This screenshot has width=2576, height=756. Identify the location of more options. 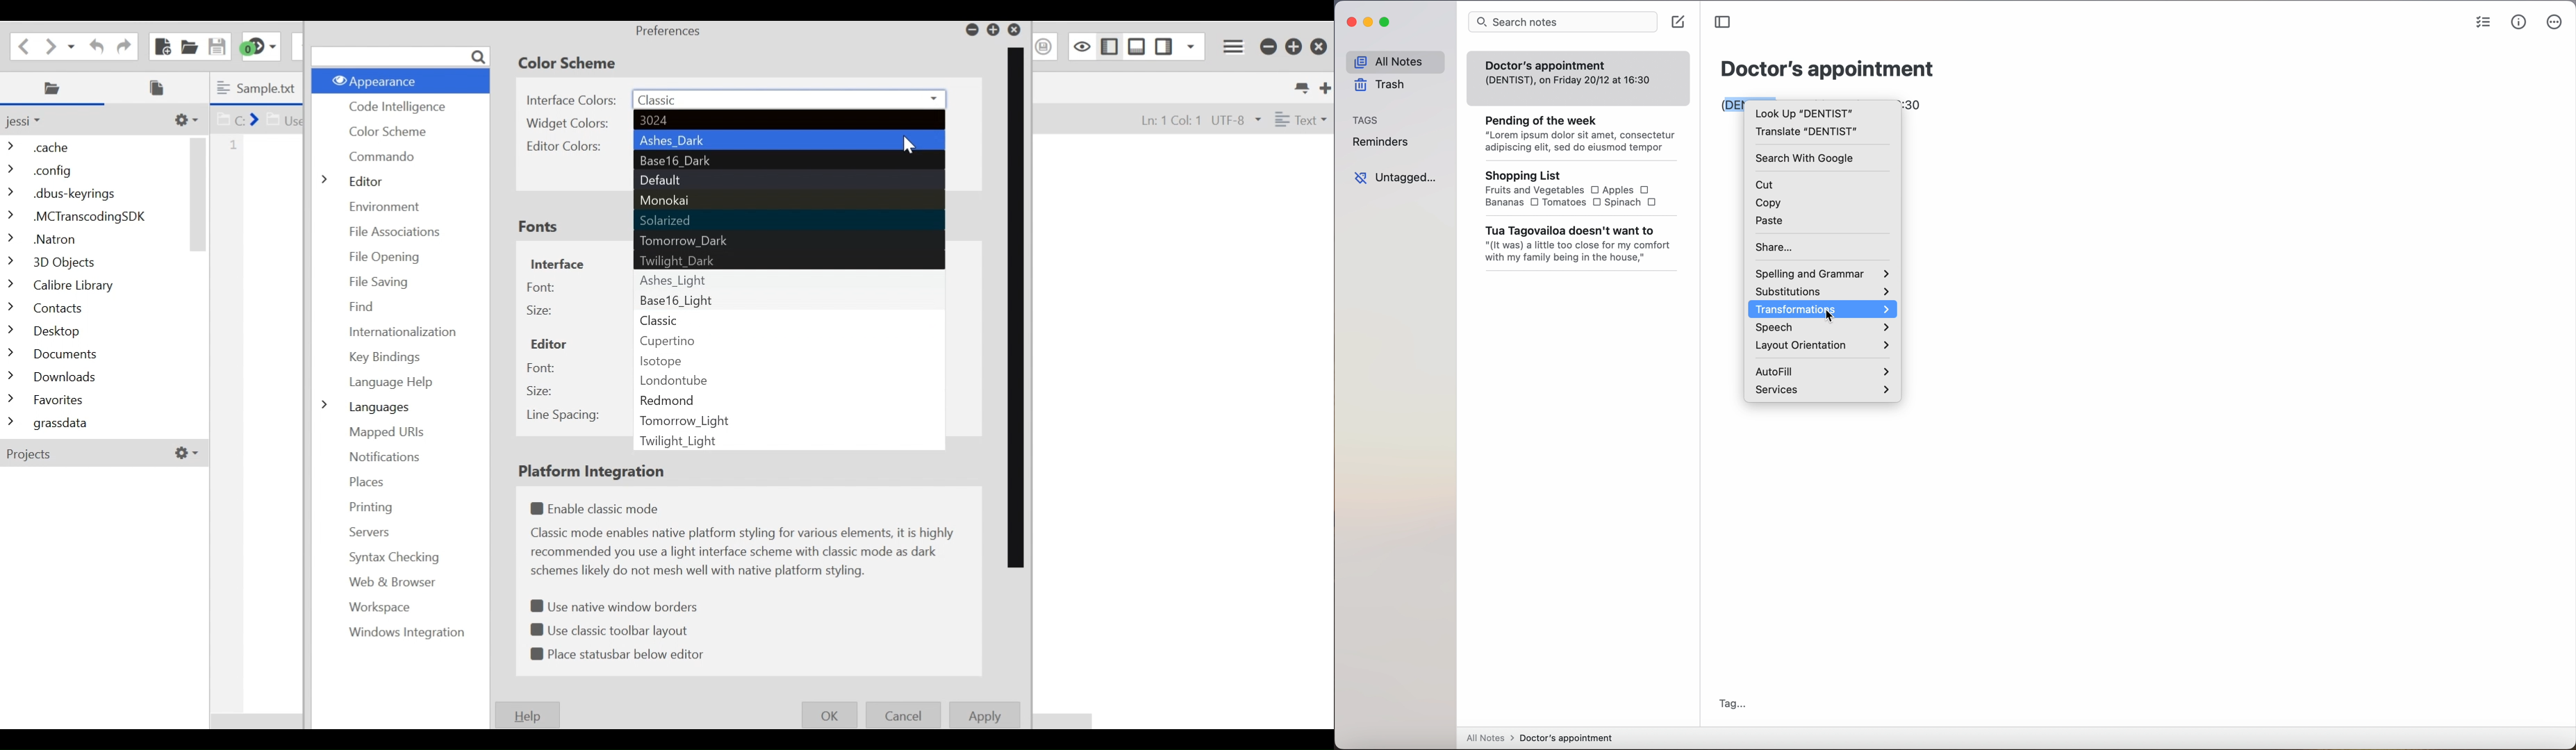
(2554, 25).